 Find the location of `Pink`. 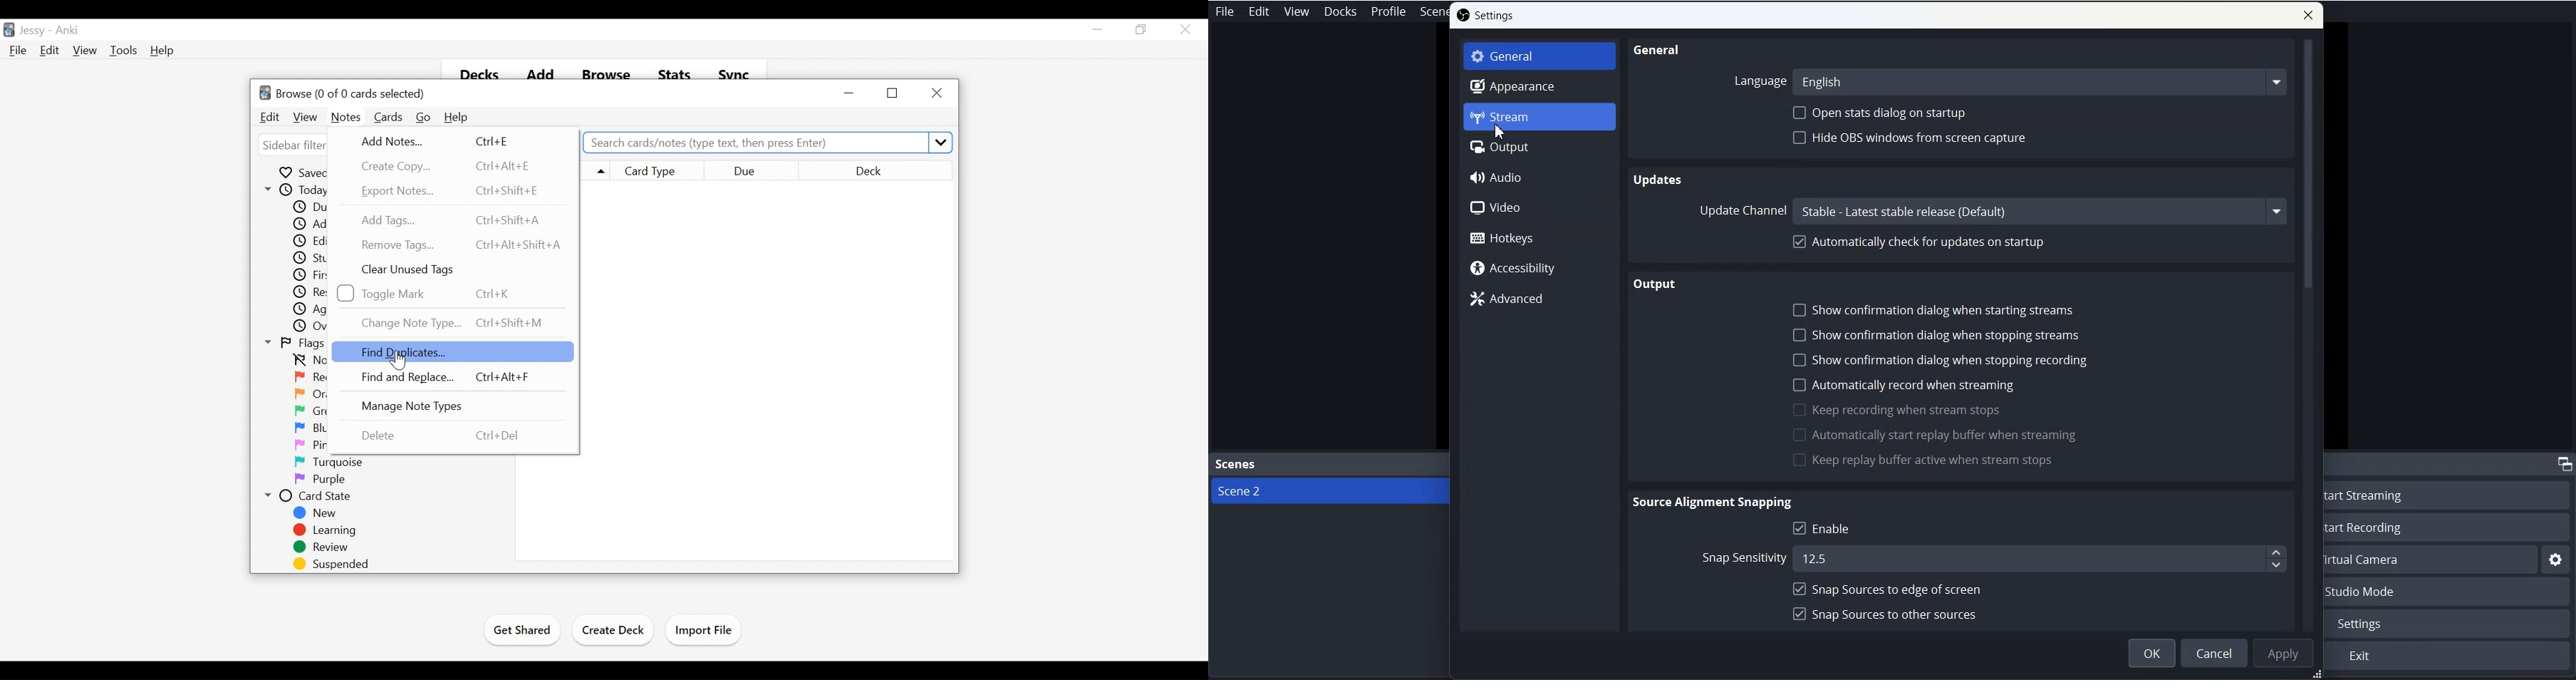

Pink is located at coordinates (315, 446).